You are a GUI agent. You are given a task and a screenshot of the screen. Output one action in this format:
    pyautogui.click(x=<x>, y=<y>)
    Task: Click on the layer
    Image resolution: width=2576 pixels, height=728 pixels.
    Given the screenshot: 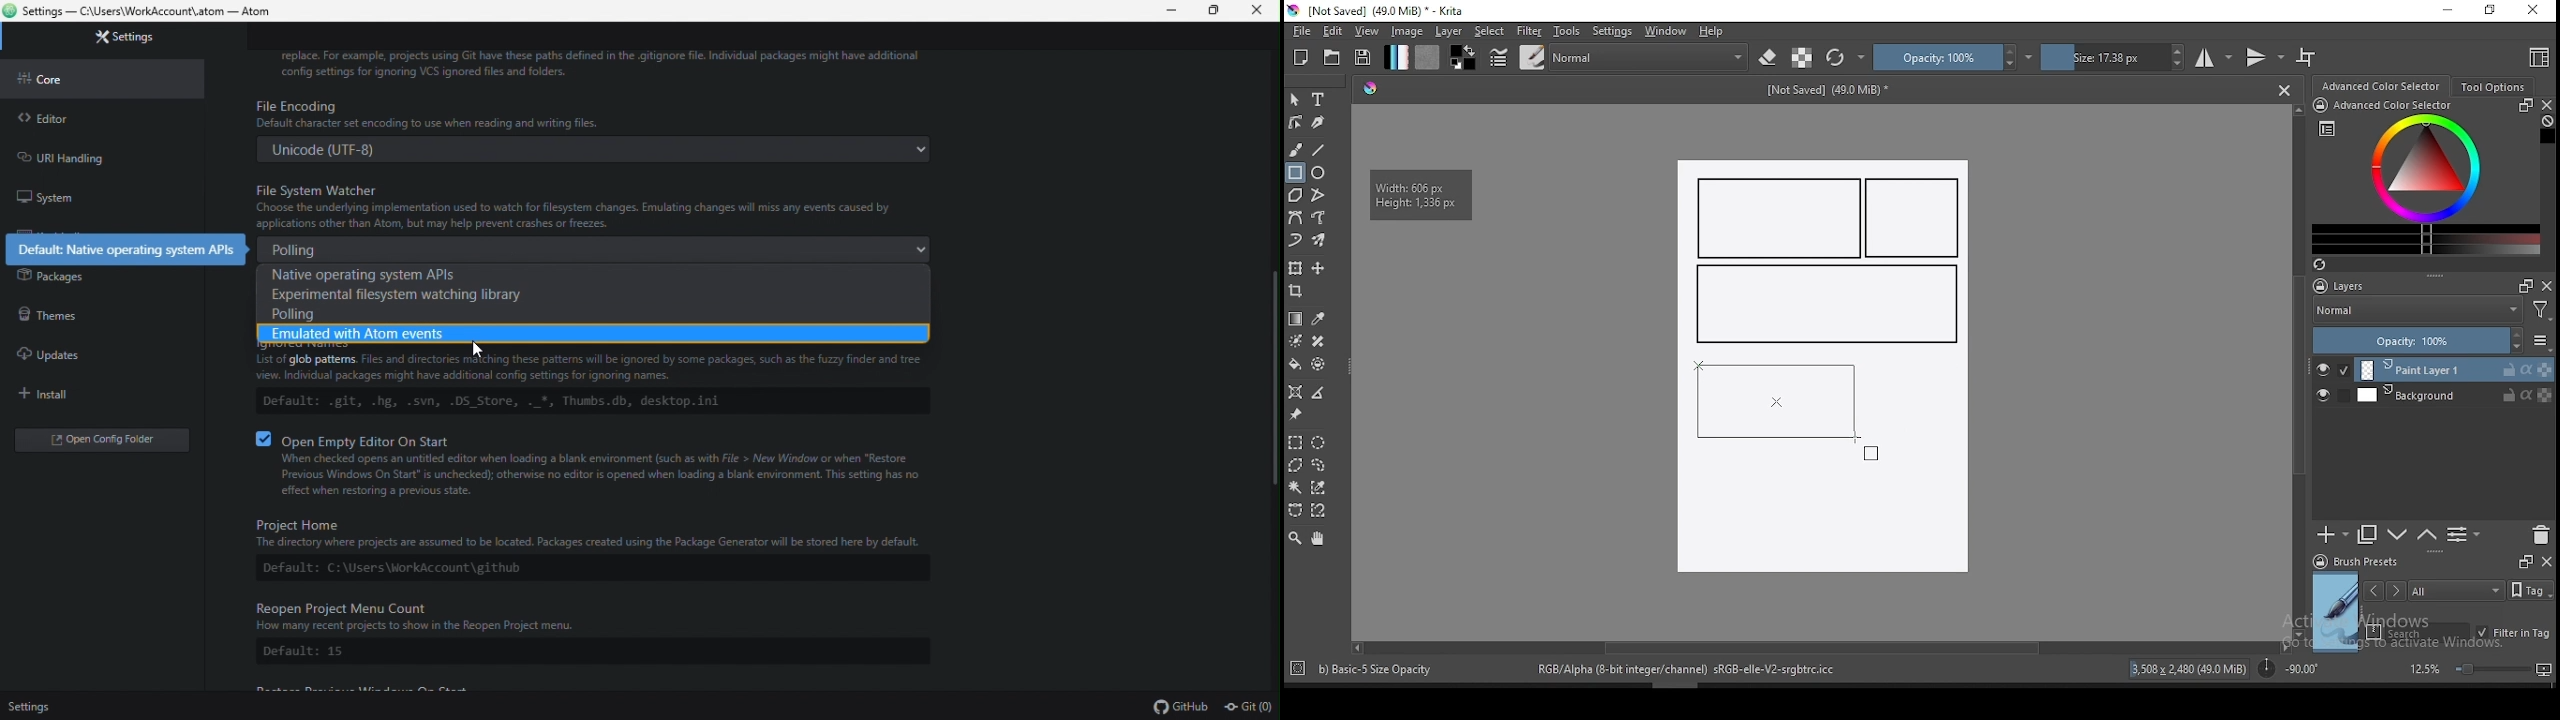 What is the action you would take?
    pyautogui.click(x=2454, y=395)
    